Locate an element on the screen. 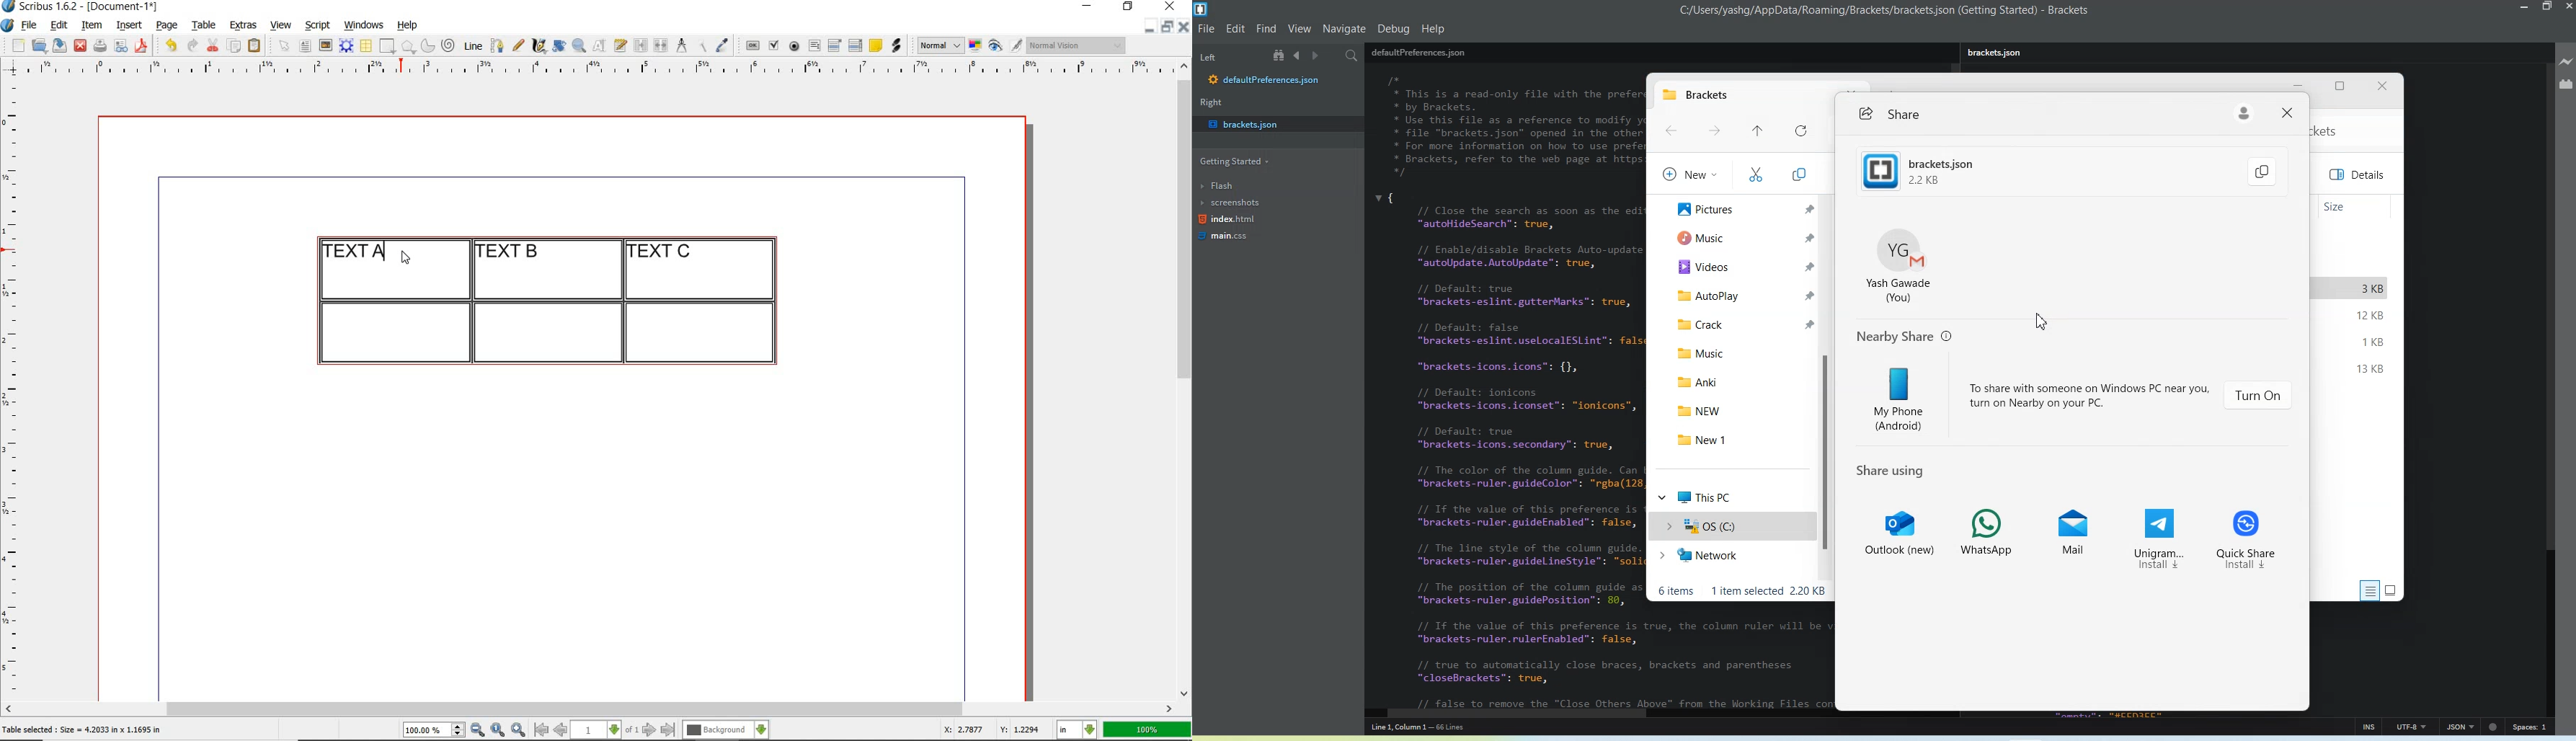  scrollbar is located at coordinates (589, 710).